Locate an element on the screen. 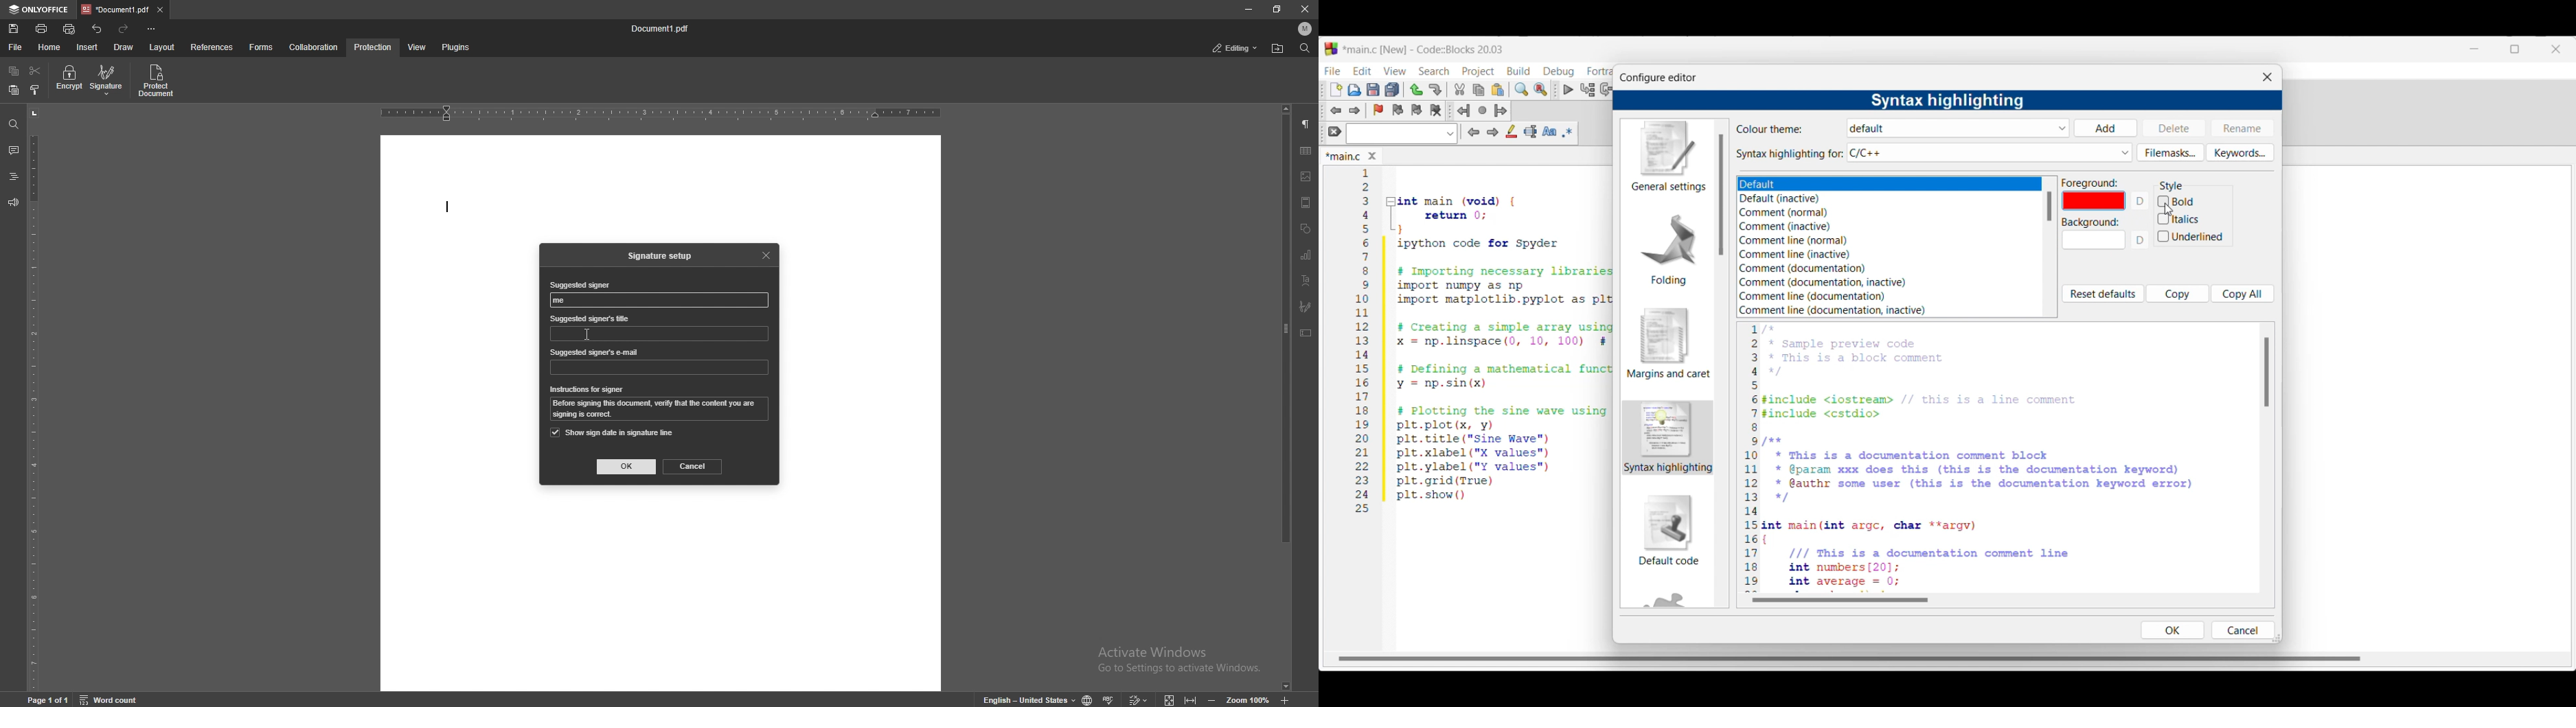  Cursor clicking on Bold toggle is located at coordinates (2169, 209).